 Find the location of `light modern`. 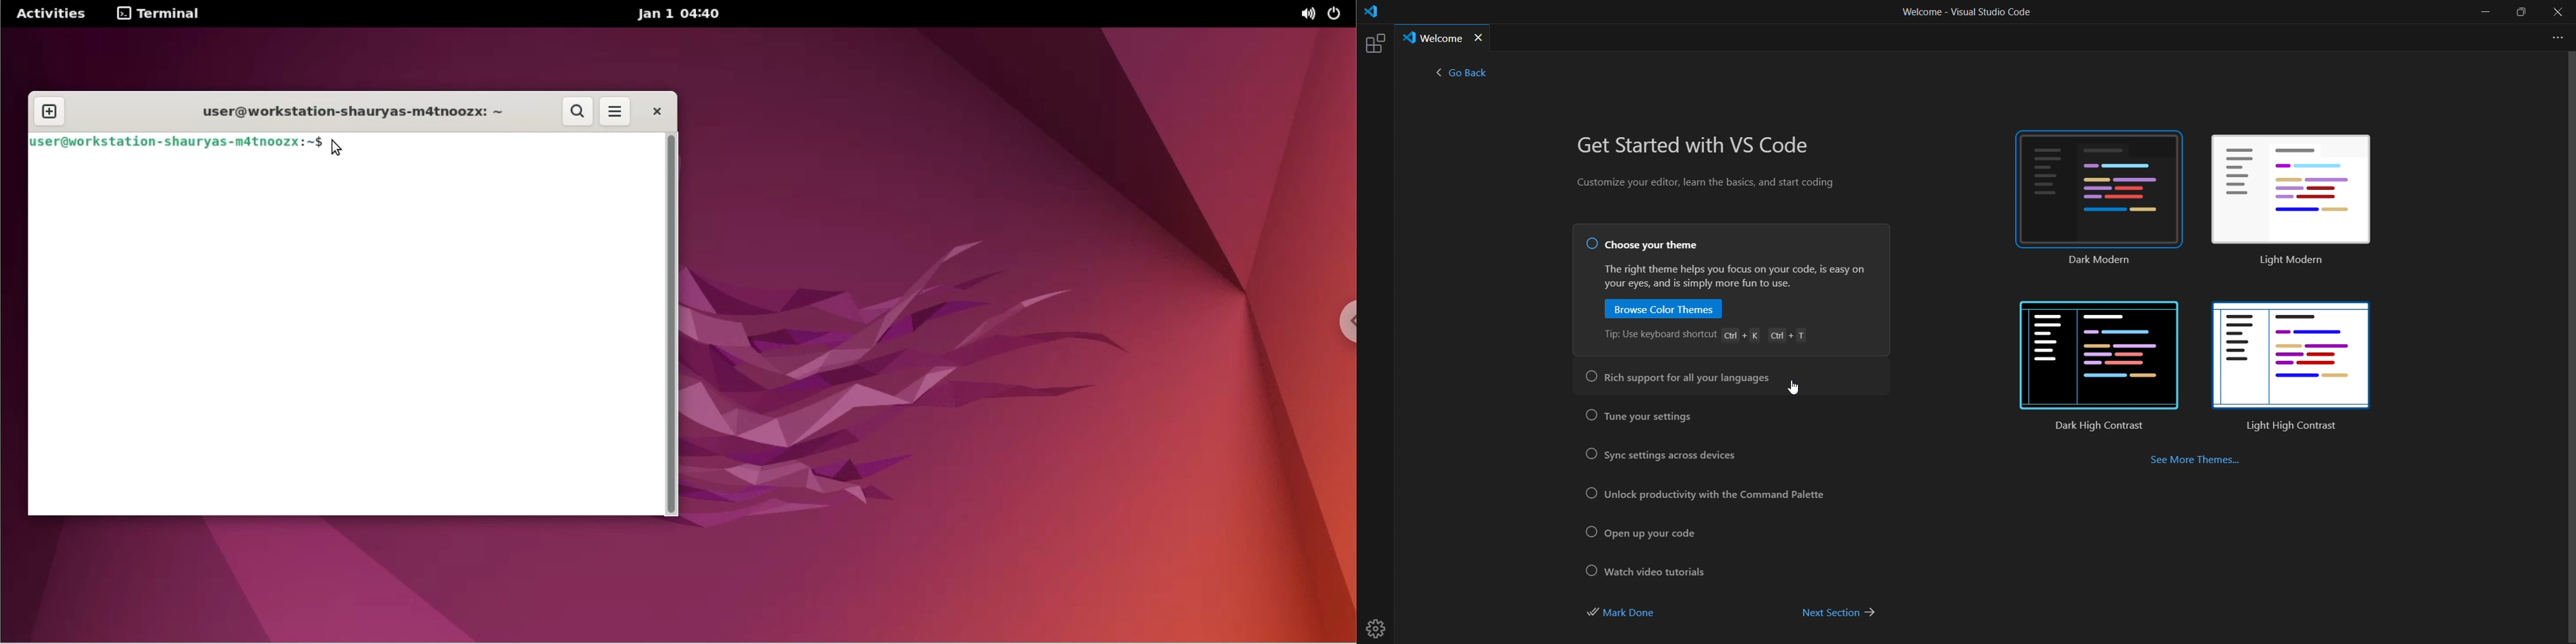

light modern is located at coordinates (2289, 182).